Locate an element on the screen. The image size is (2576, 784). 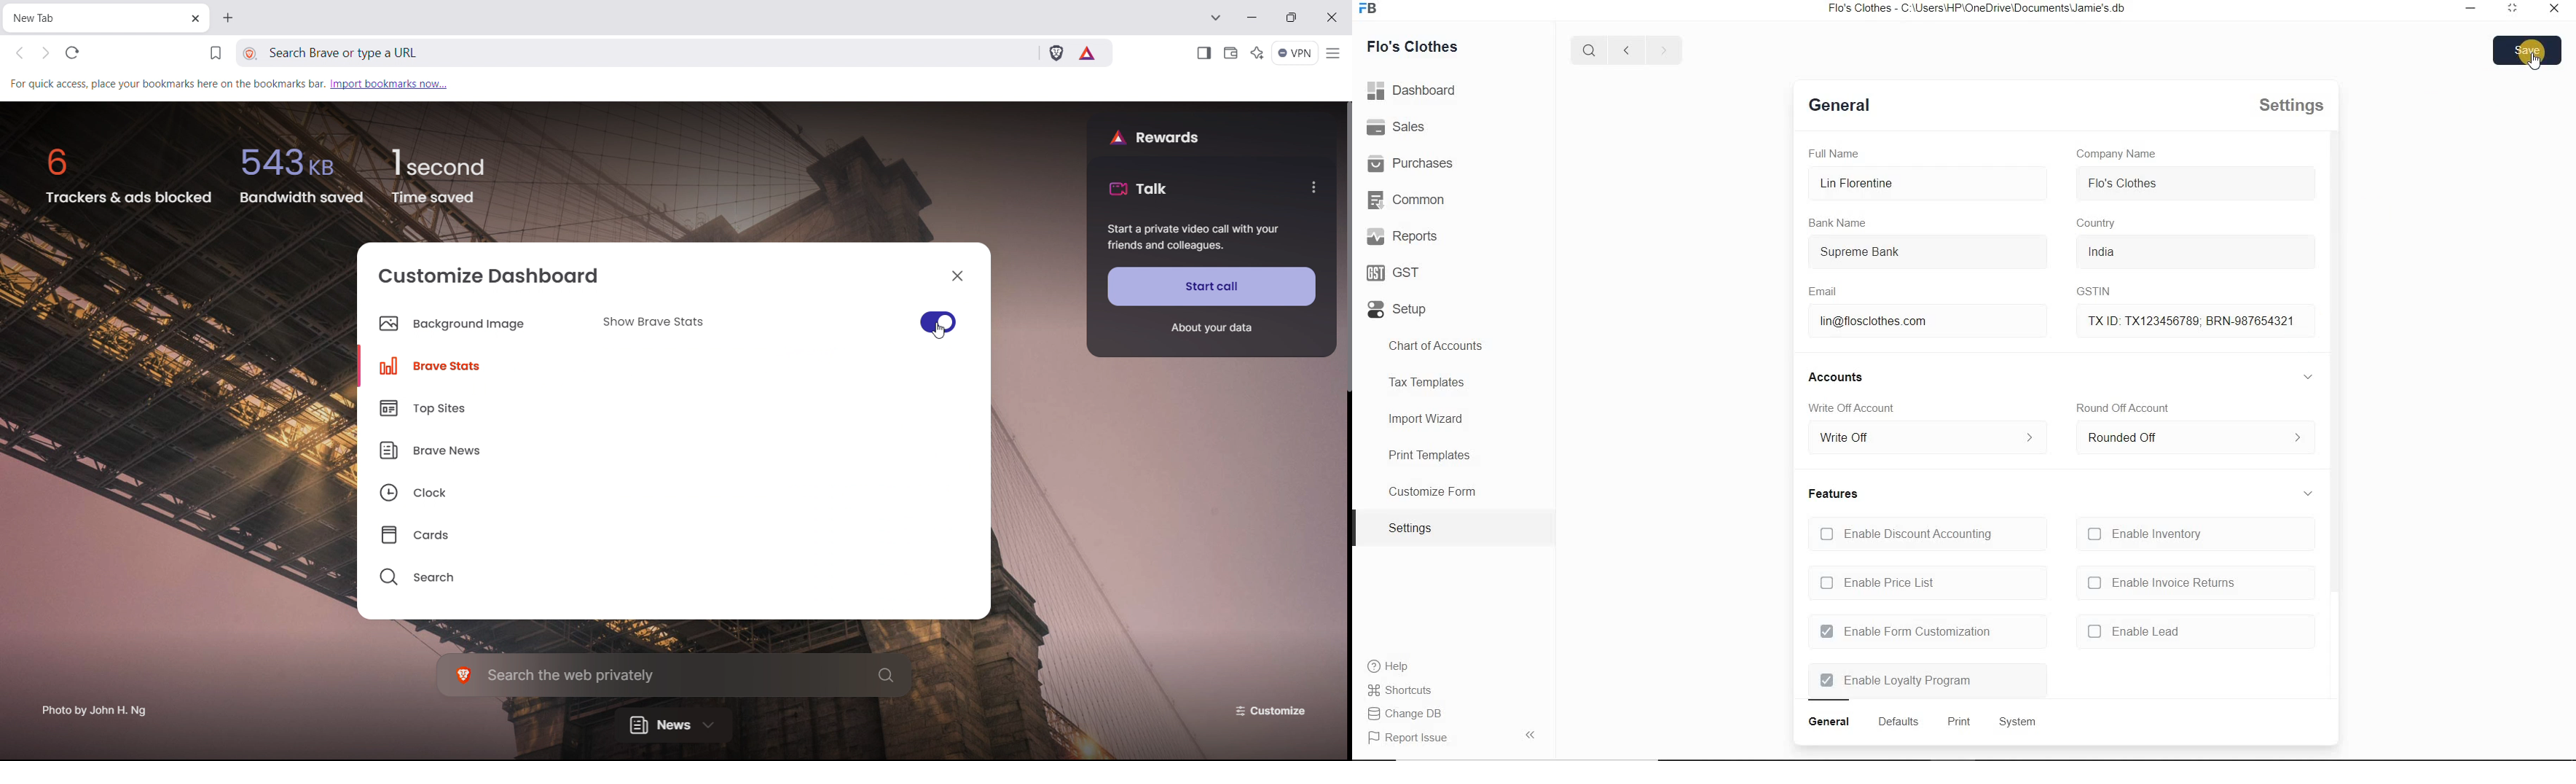
Common is located at coordinates (1410, 200).